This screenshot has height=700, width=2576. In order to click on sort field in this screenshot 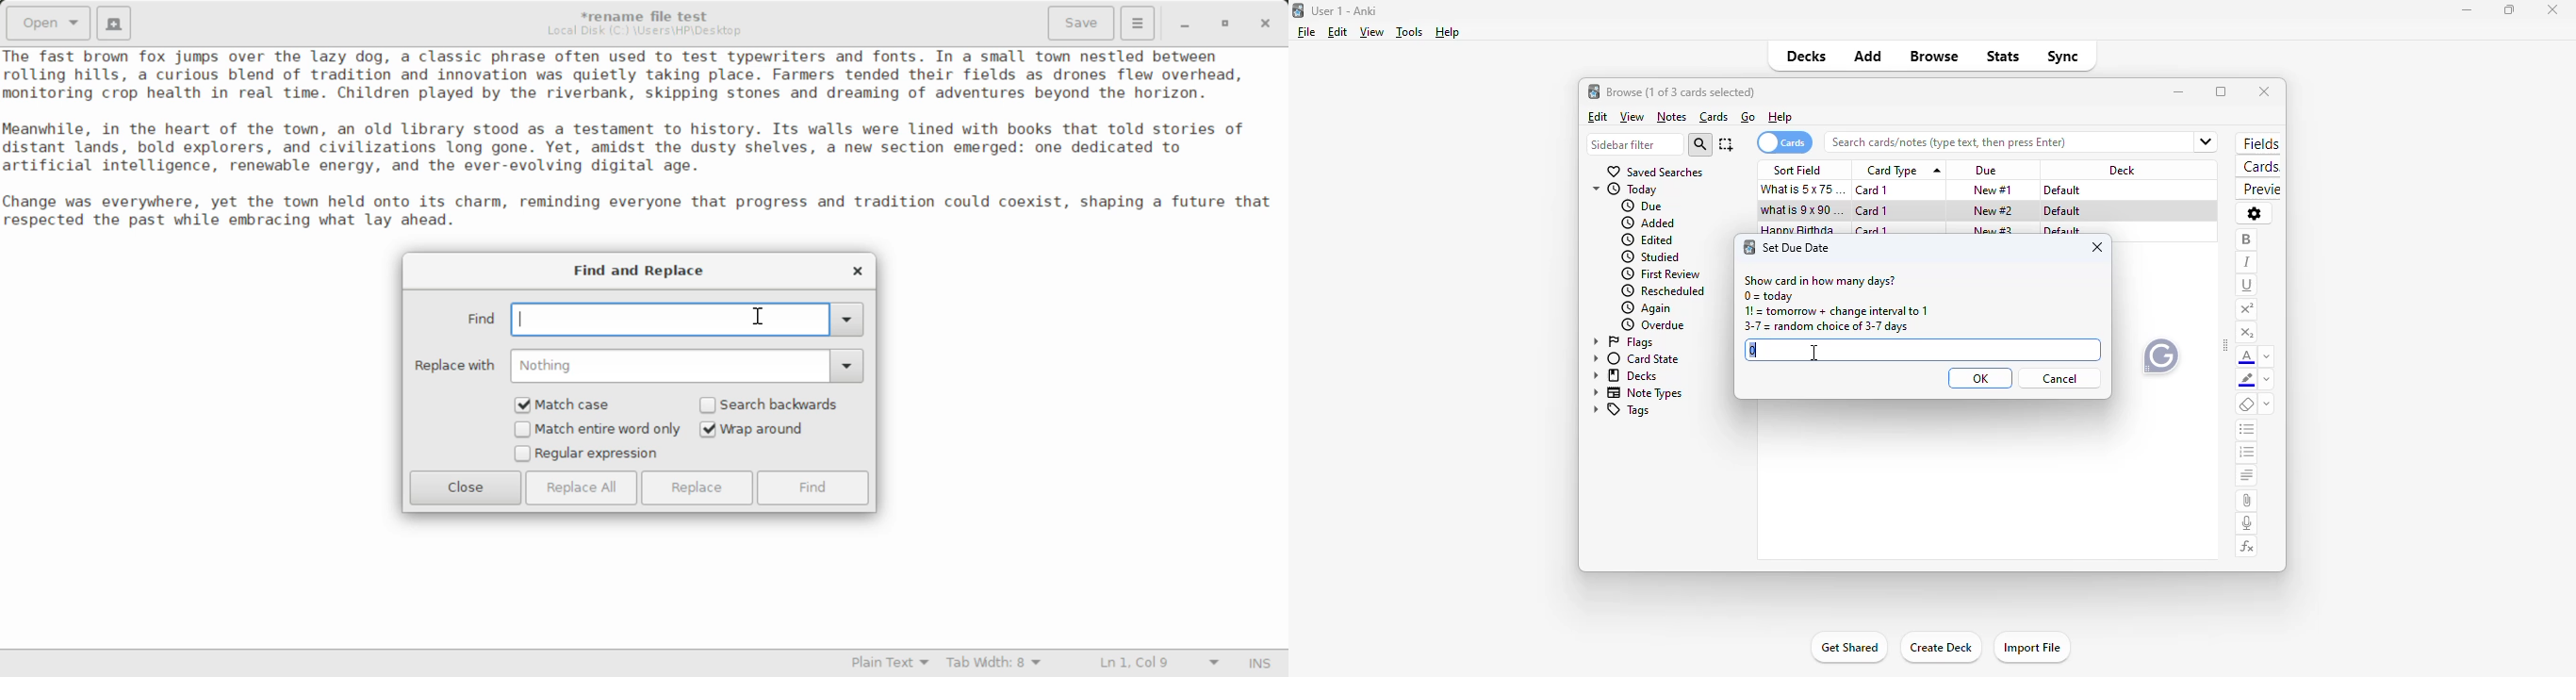, I will do `click(1800, 170)`.